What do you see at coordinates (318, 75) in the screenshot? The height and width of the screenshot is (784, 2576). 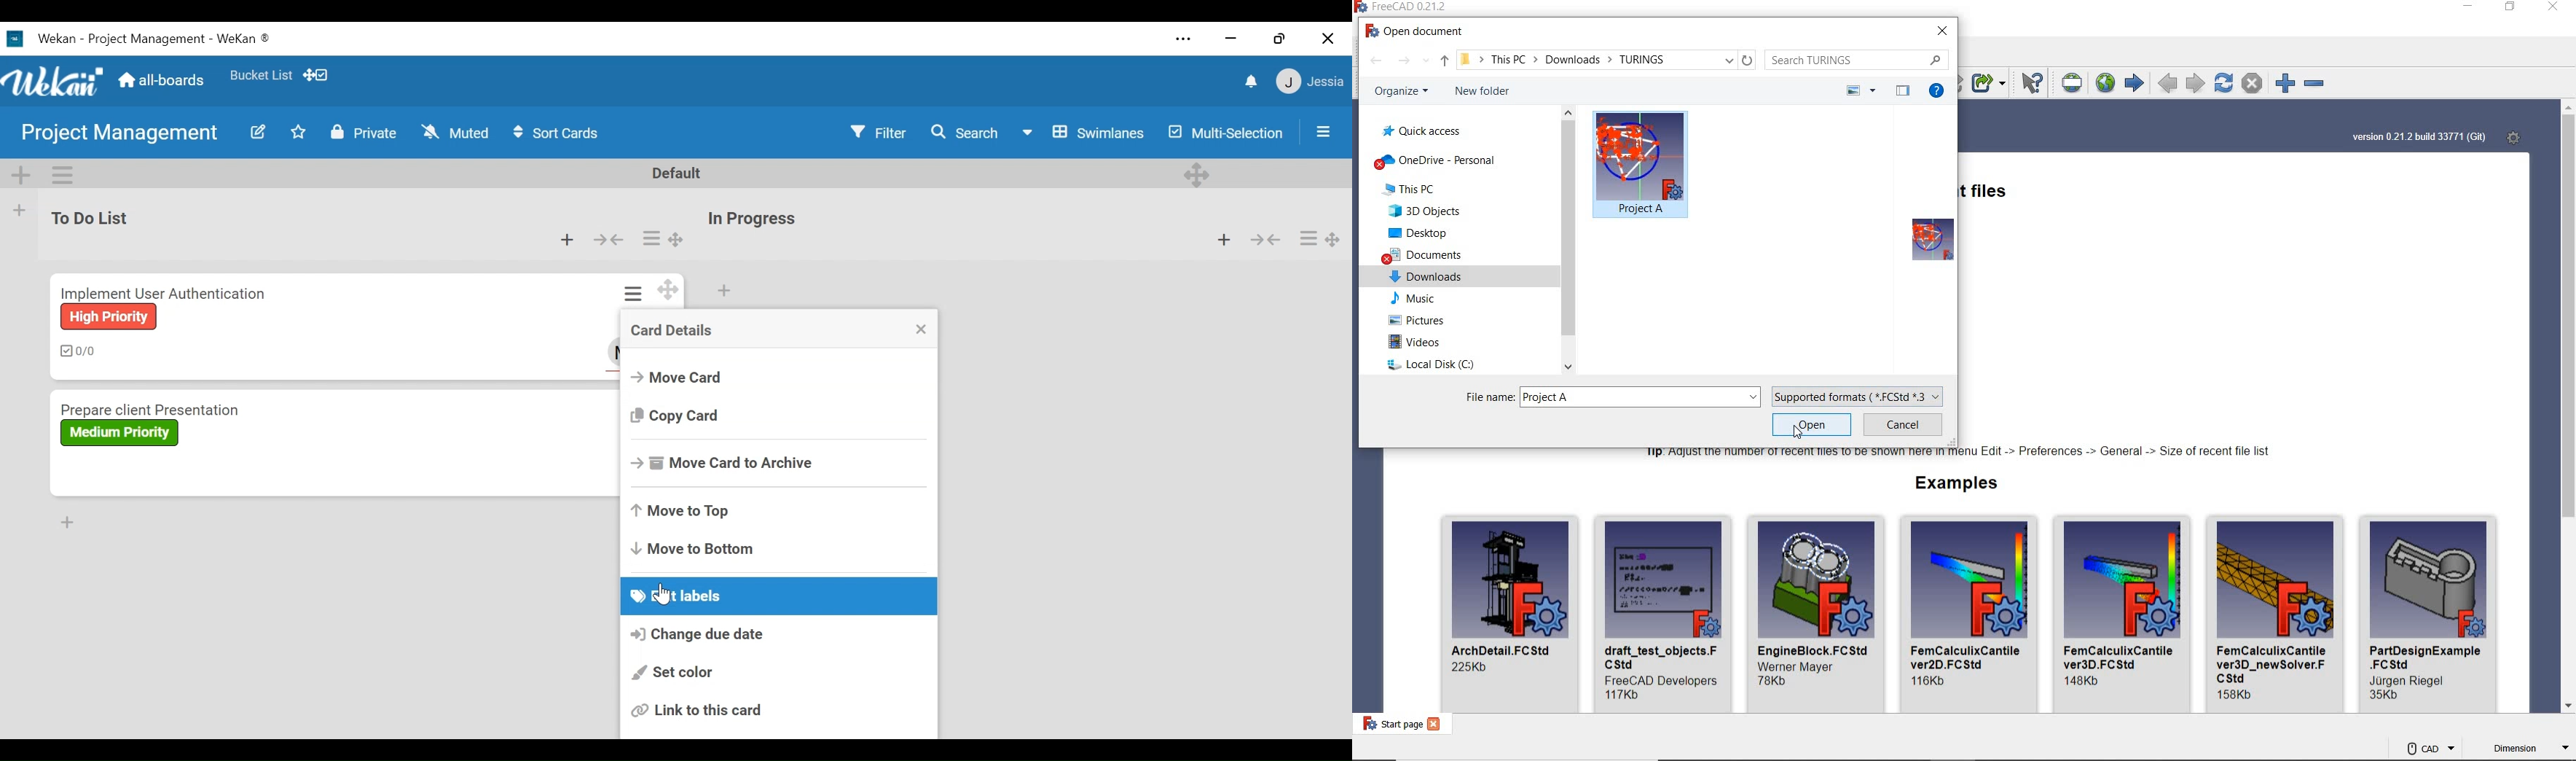 I see `Show desktop drag handles` at bounding box center [318, 75].